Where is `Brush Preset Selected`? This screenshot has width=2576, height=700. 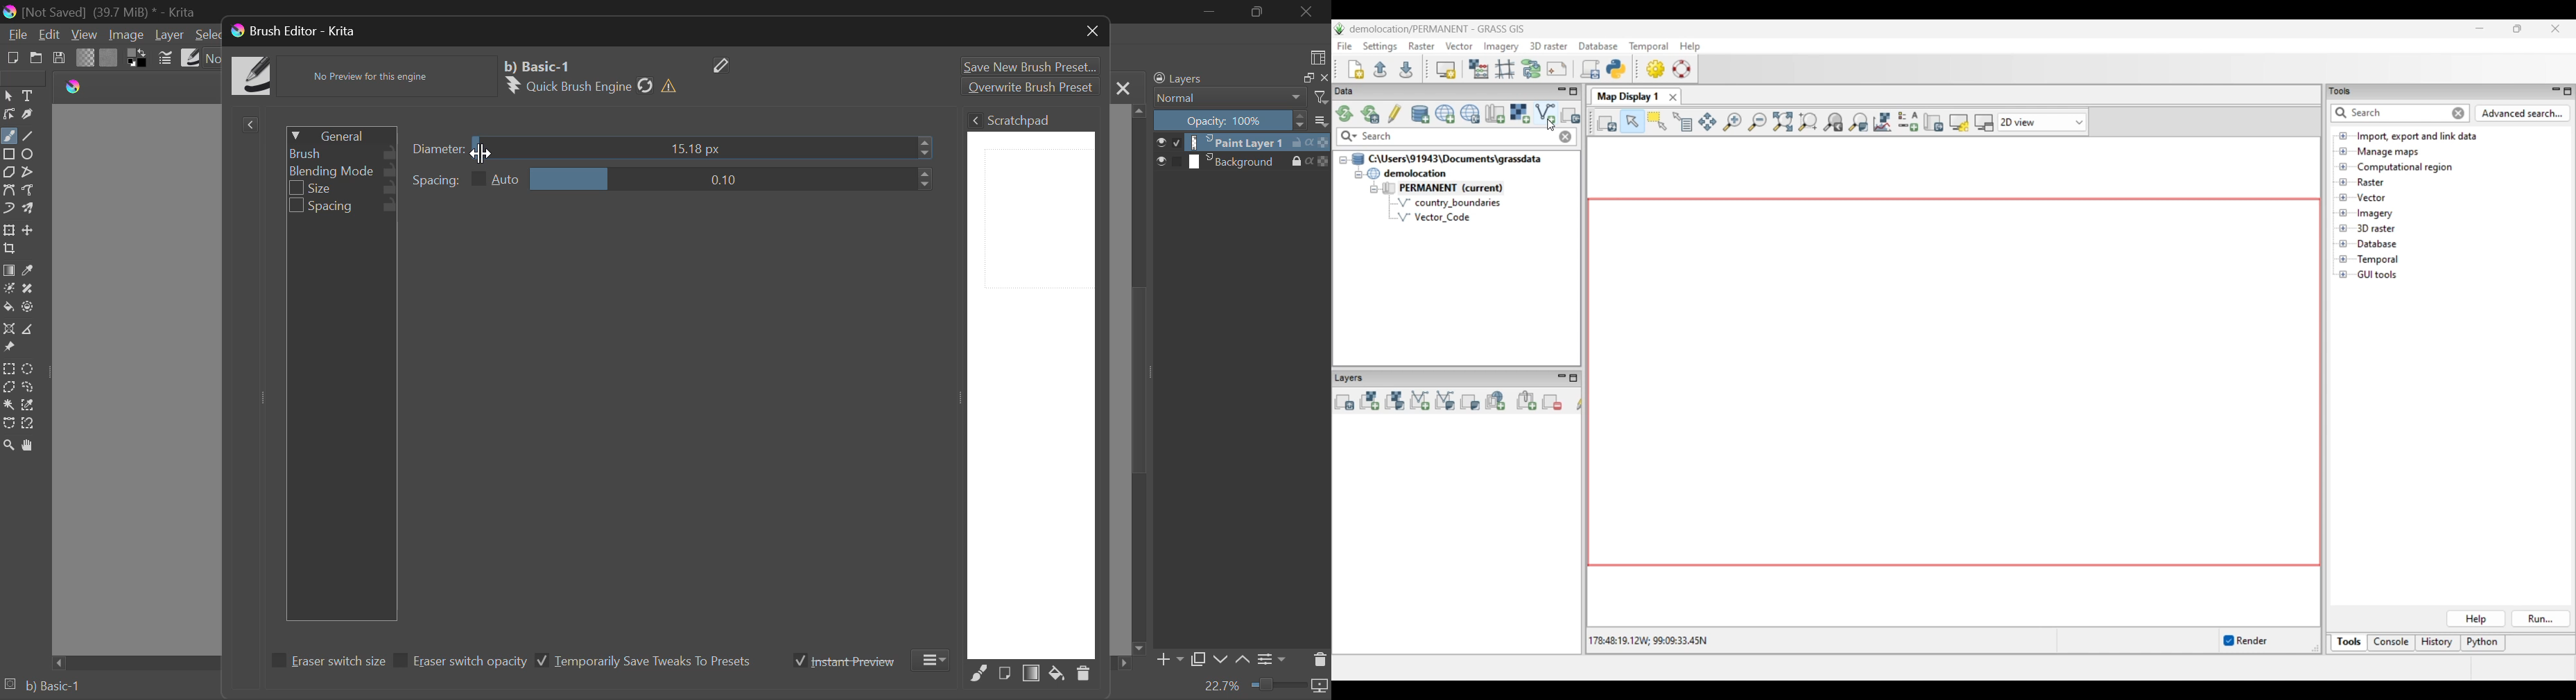 Brush Preset Selected is located at coordinates (42, 688).